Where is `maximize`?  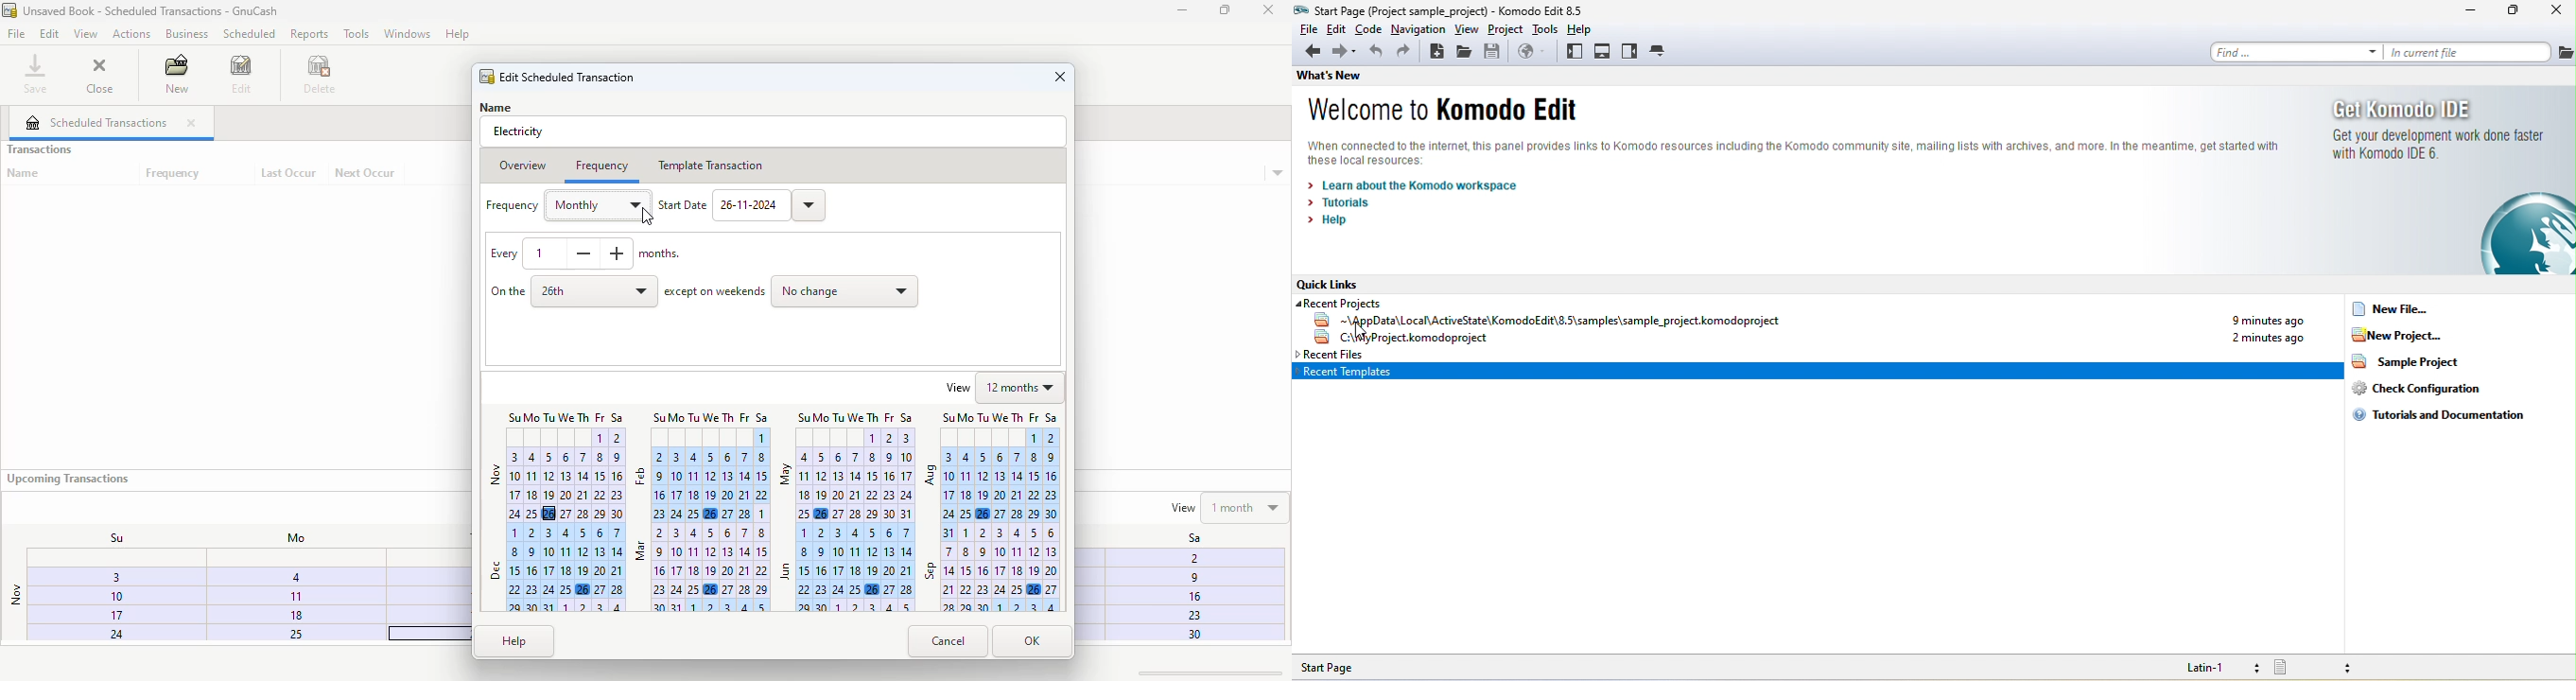 maximize is located at coordinates (1225, 9).